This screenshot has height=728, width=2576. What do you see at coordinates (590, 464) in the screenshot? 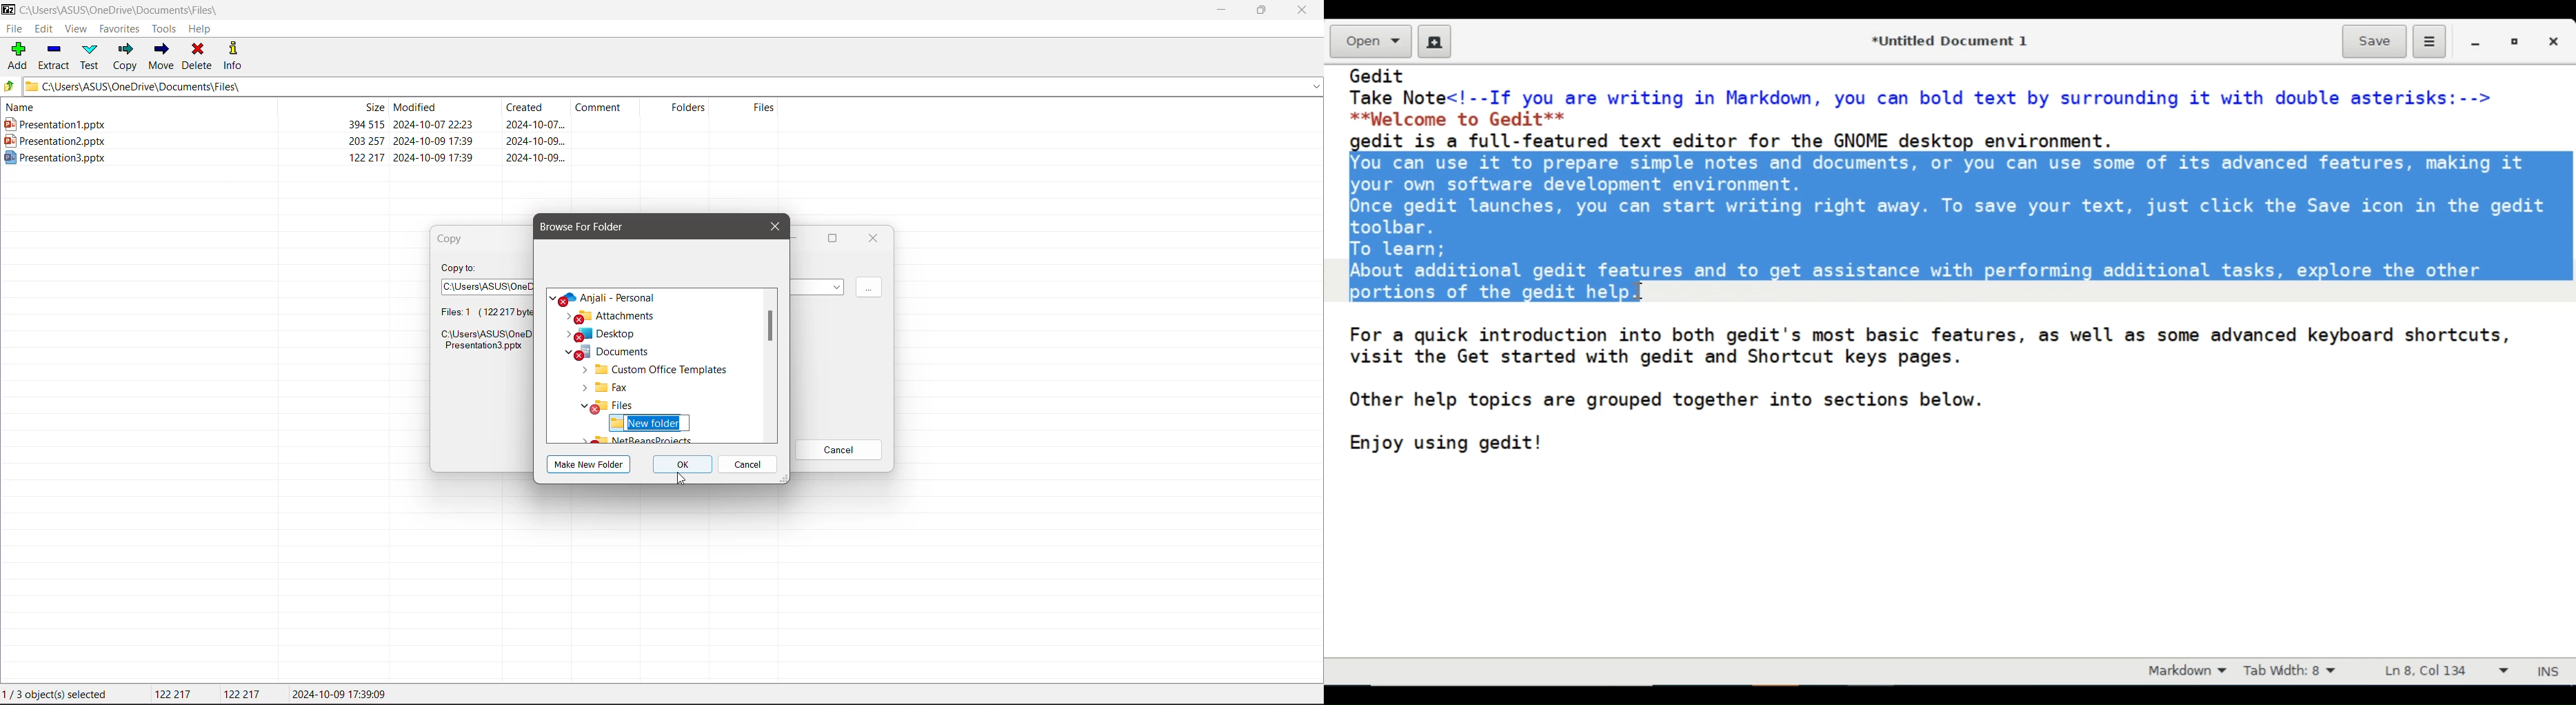
I see `Click to create a new folder` at bounding box center [590, 464].